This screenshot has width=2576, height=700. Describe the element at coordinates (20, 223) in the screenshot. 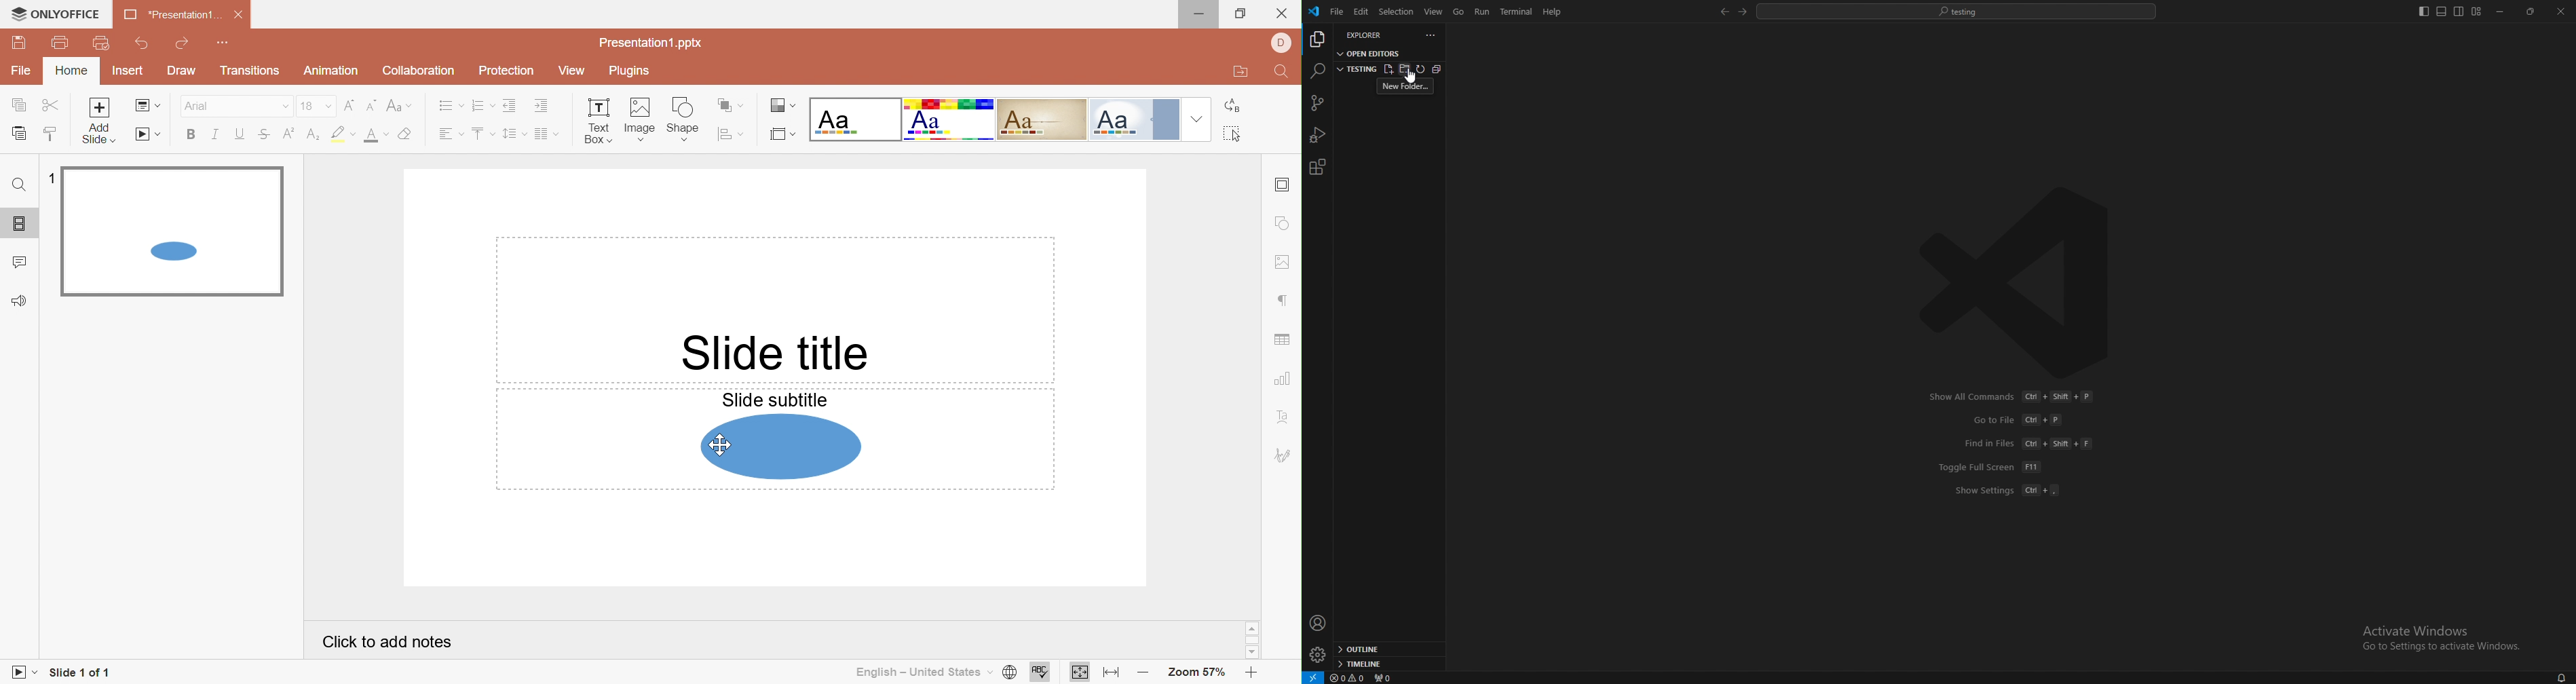

I see `Slides` at that location.